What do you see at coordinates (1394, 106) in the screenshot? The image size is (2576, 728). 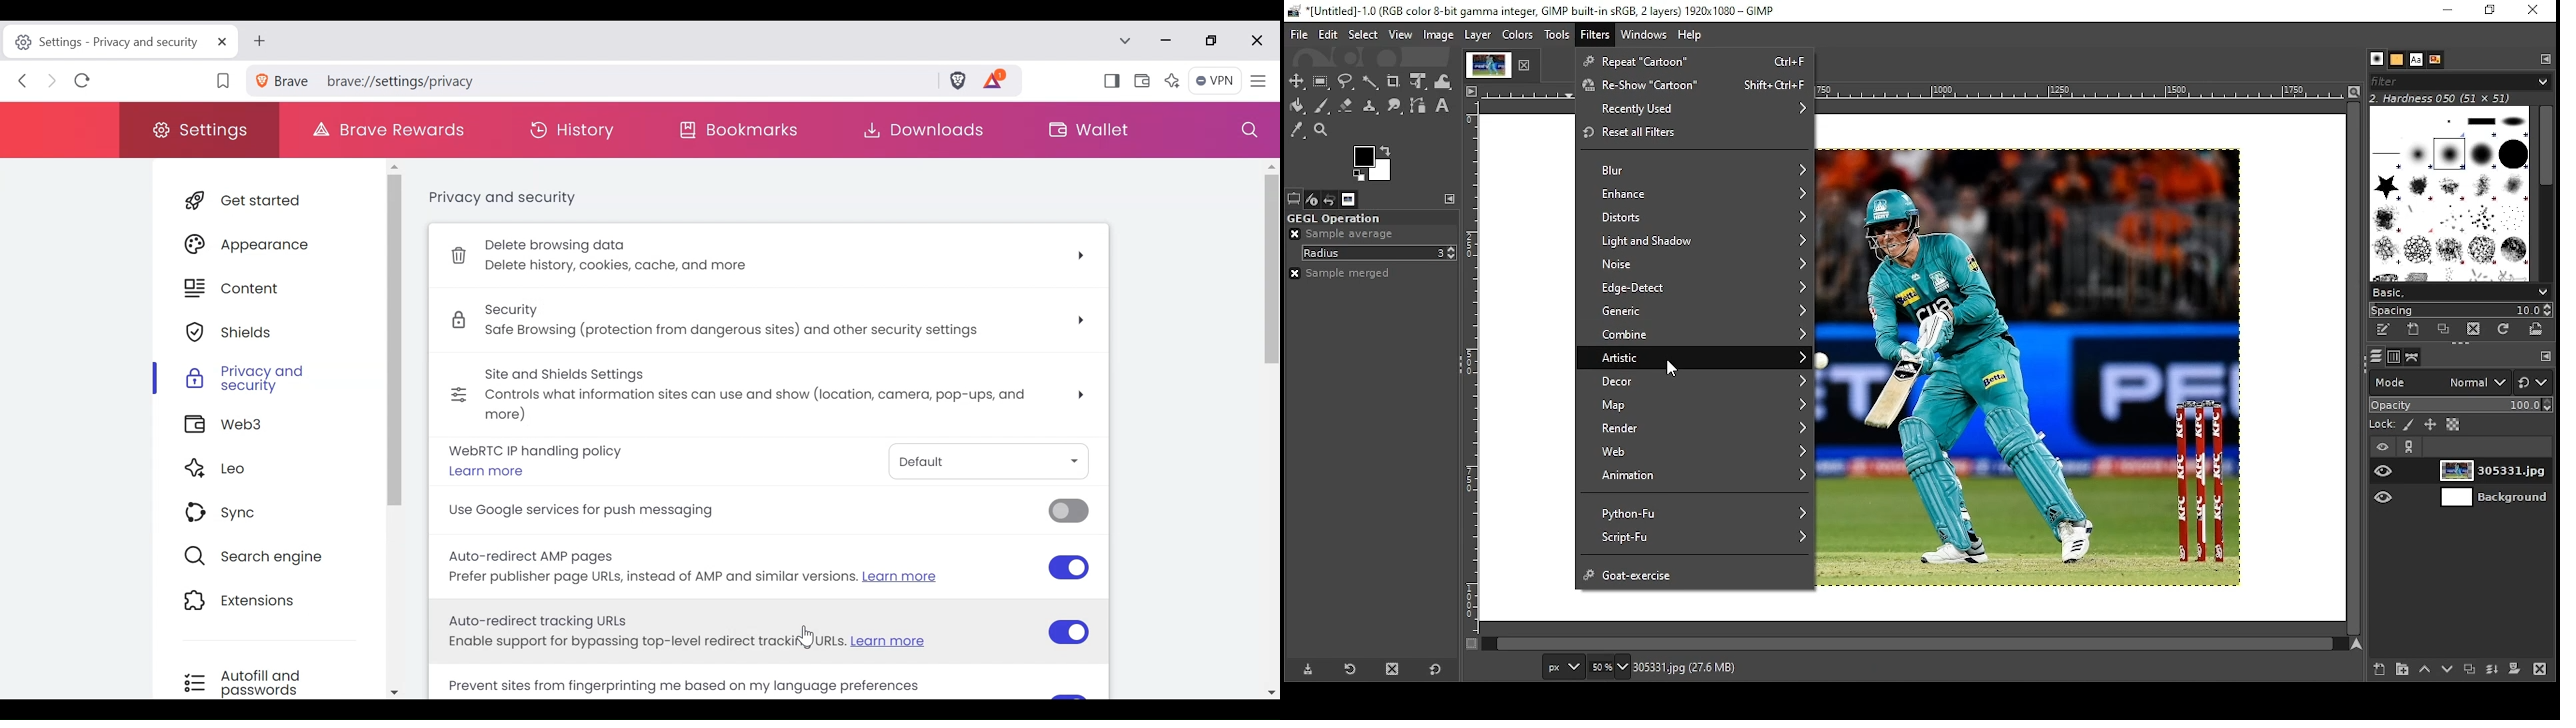 I see `smudge tool` at bounding box center [1394, 106].